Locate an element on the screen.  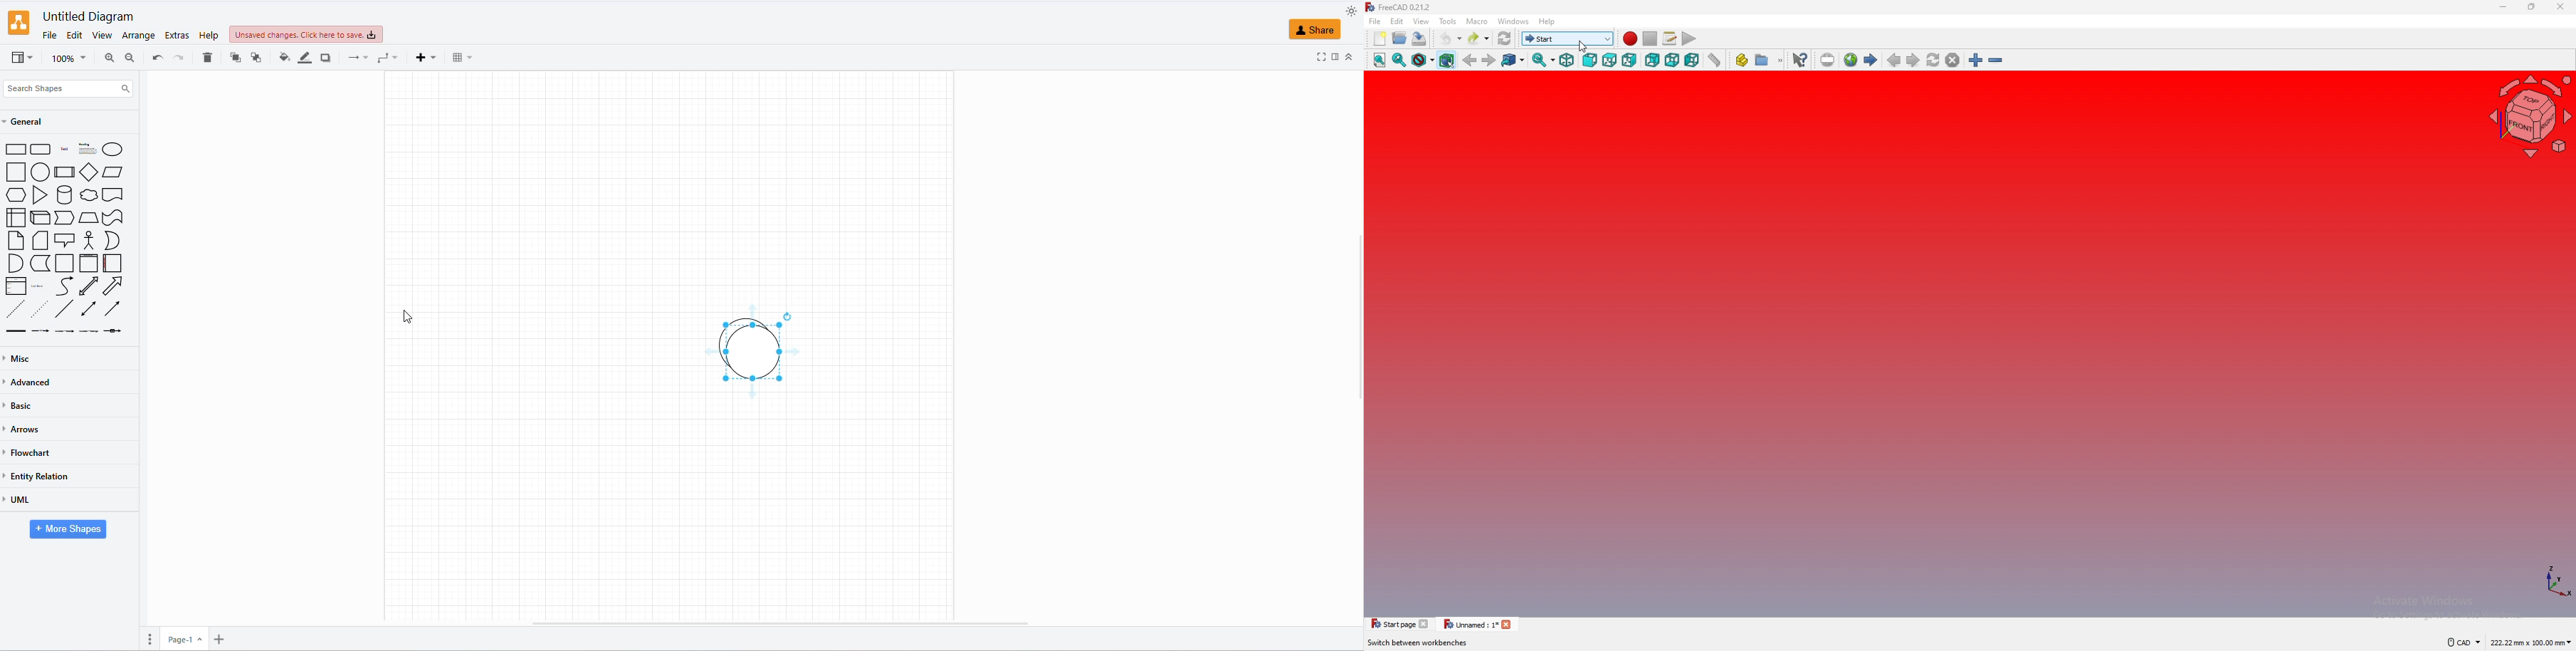
open is located at coordinates (1400, 38).